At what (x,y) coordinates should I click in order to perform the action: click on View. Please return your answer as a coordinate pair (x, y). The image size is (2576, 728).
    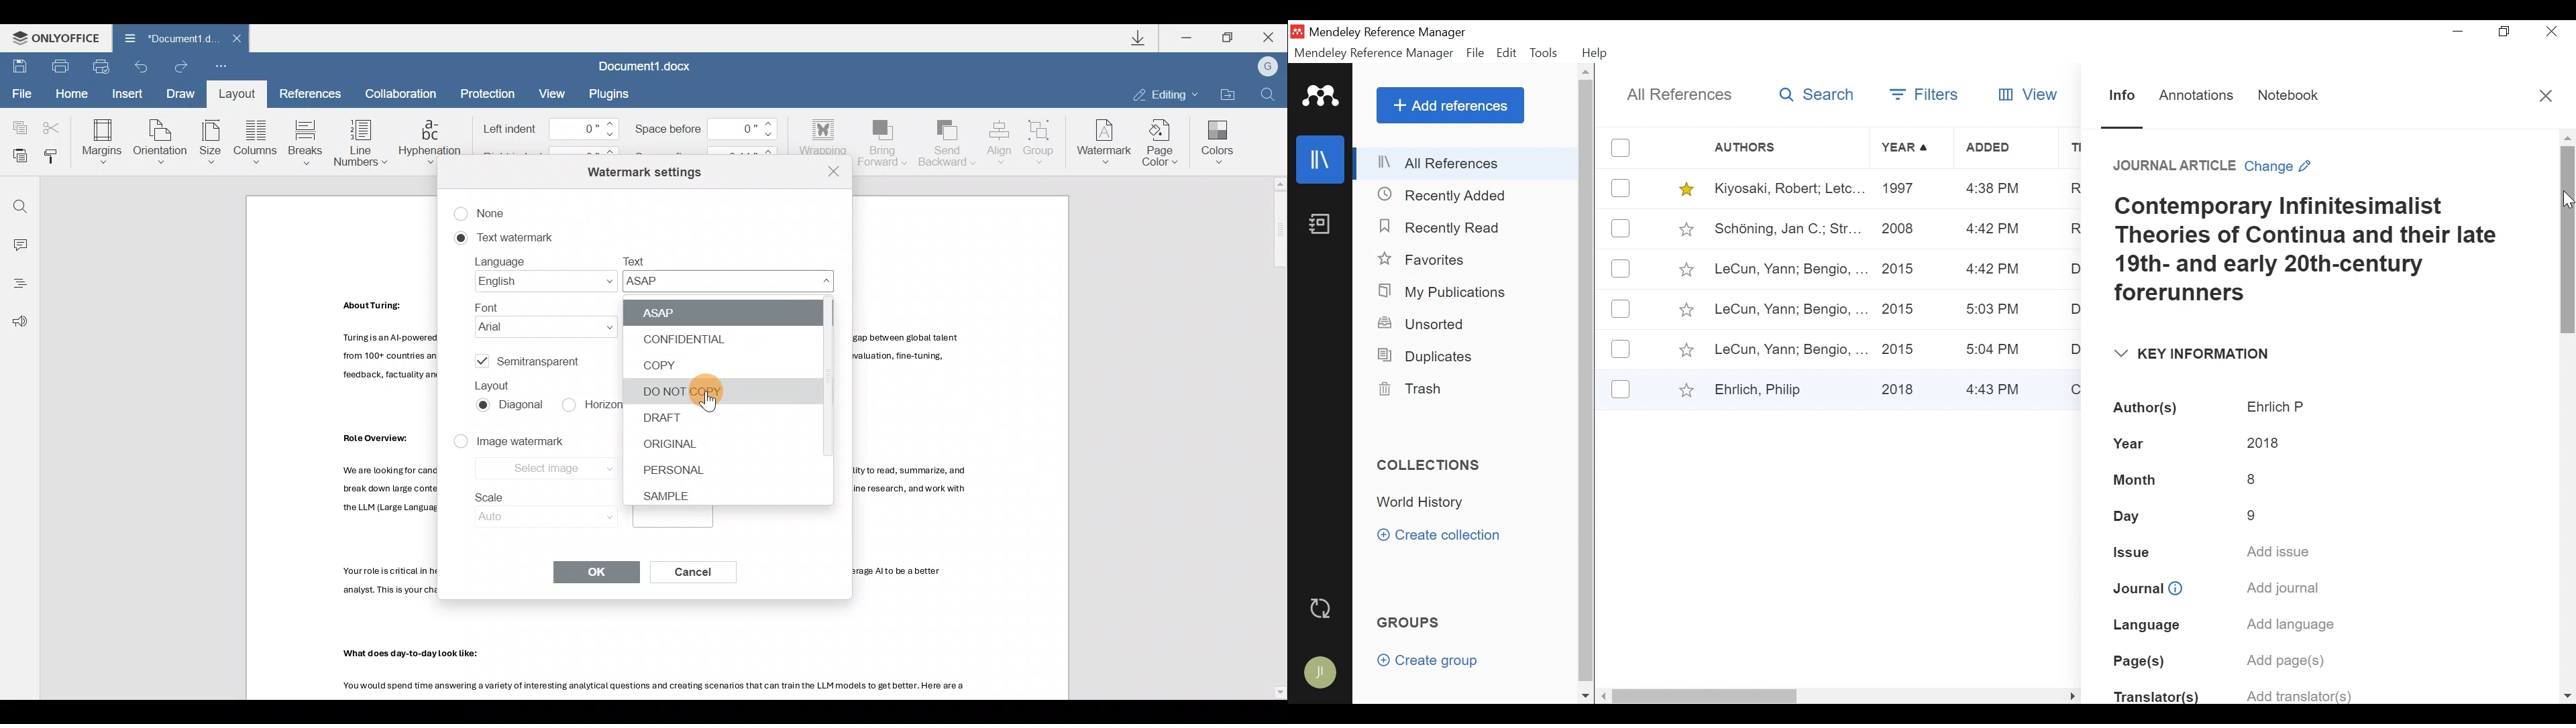
    Looking at the image, I should click on (2030, 95).